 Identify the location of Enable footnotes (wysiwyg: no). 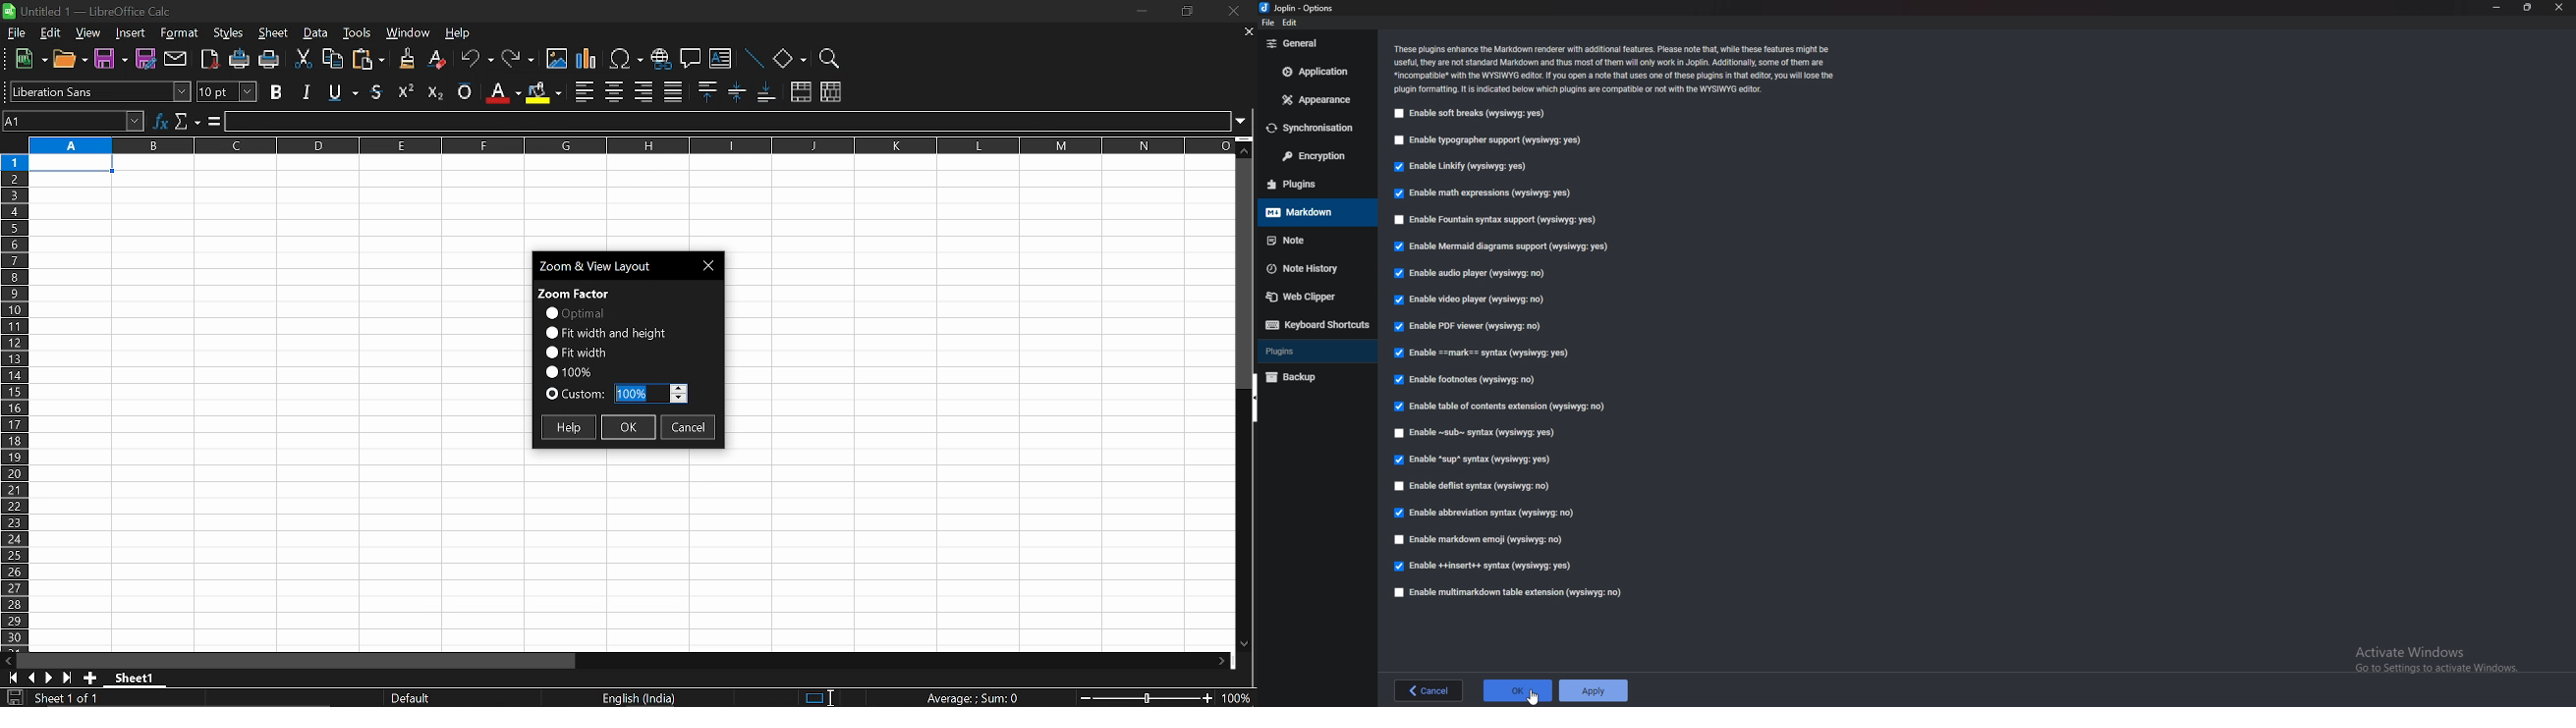
(1470, 378).